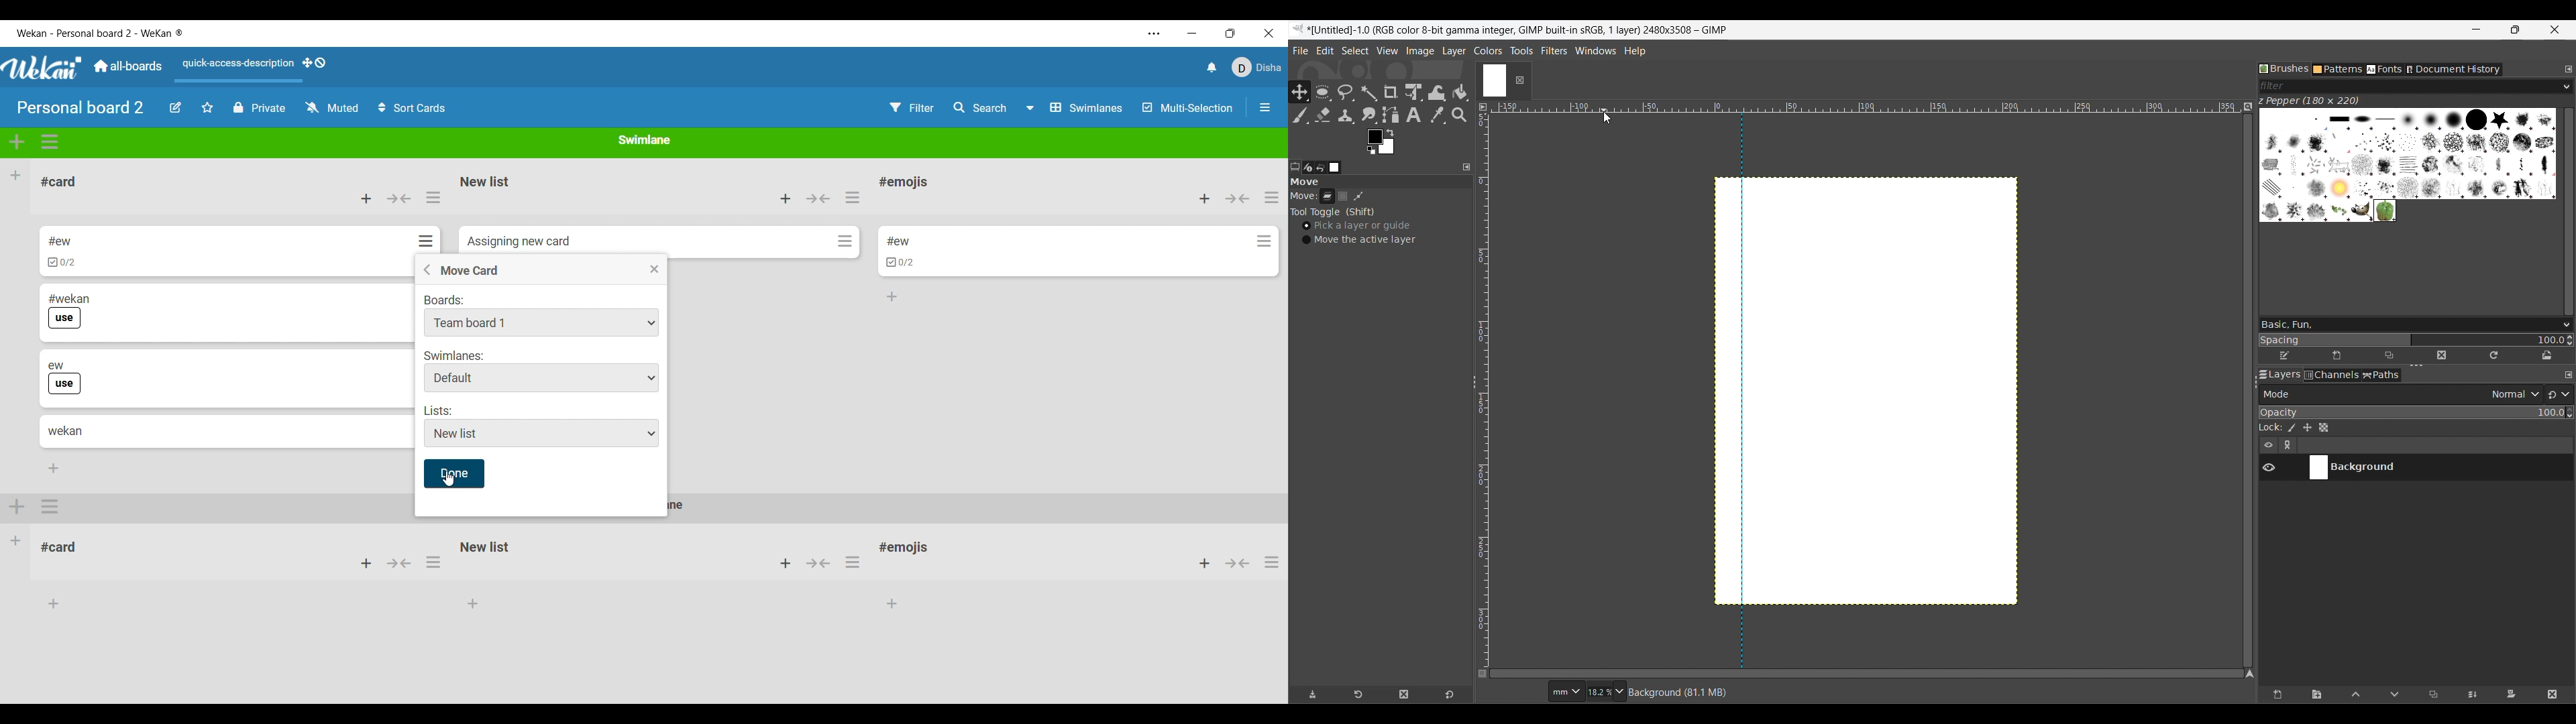 This screenshot has height=728, width=2576. Describe the element at coordinates (16, 540) in the screenshot. I see `Other Swimlane in the board` at that location.